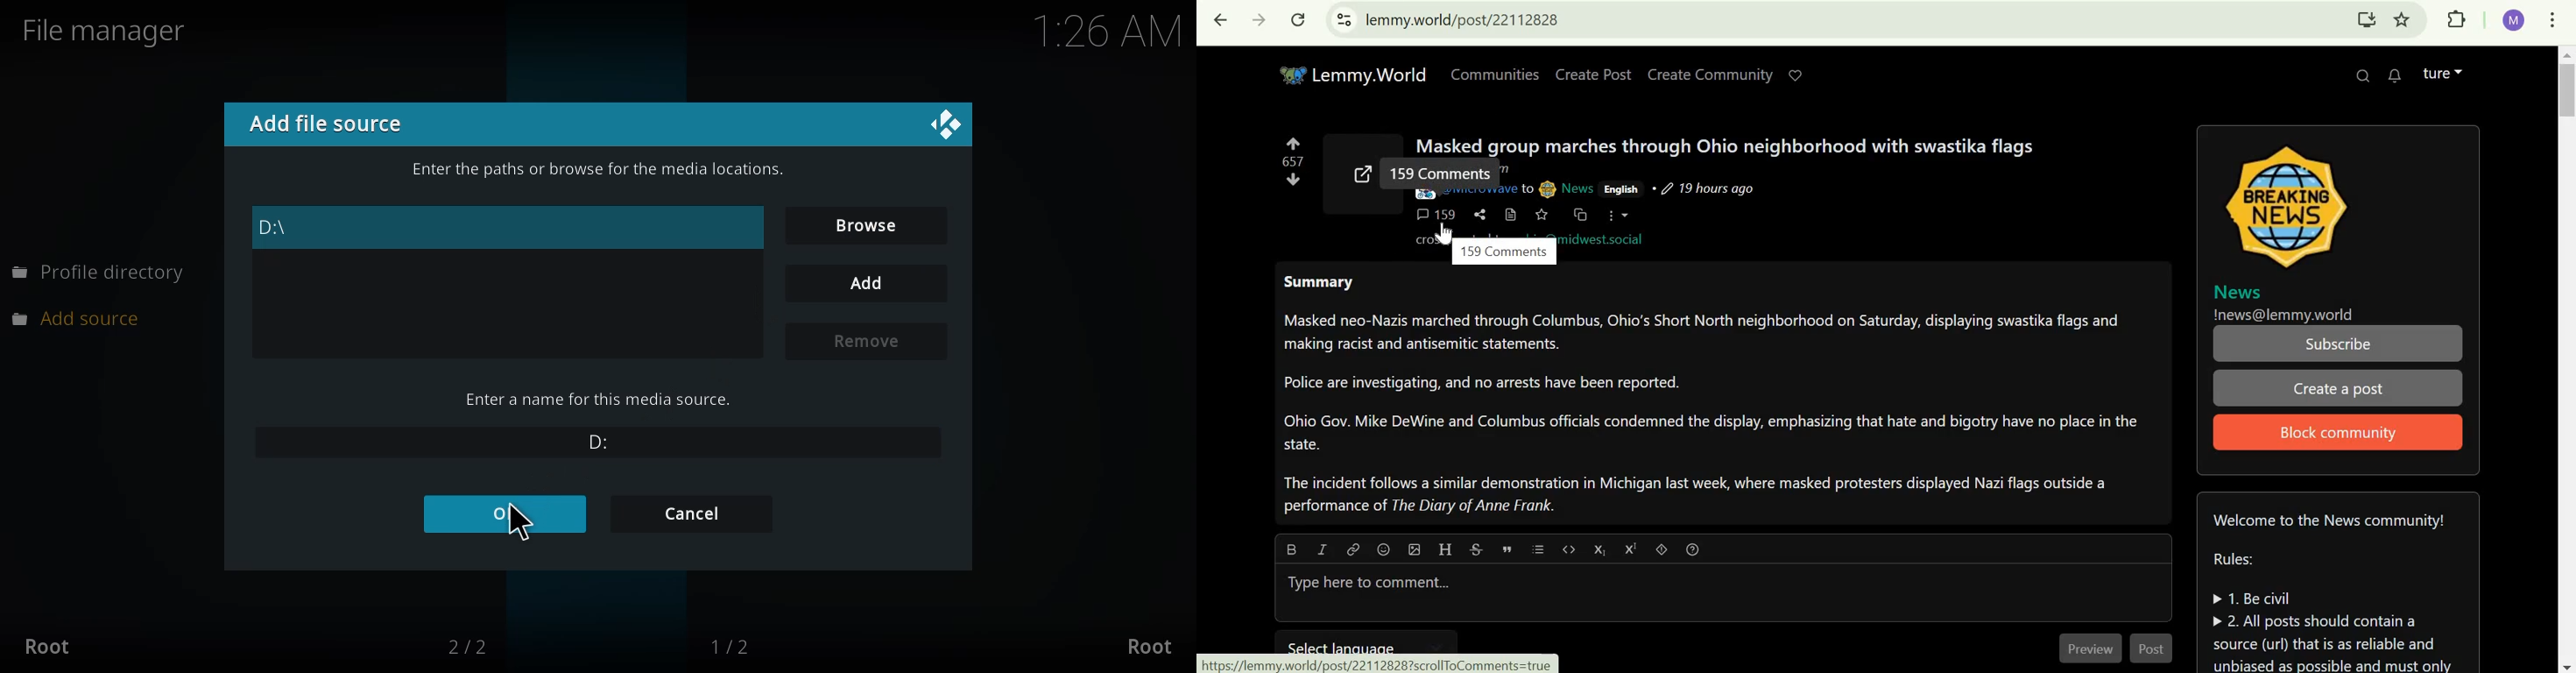  What do you see at coordinates (86, 318) in the screenshot?
I see `Add source` at bounding box center [86, 318].